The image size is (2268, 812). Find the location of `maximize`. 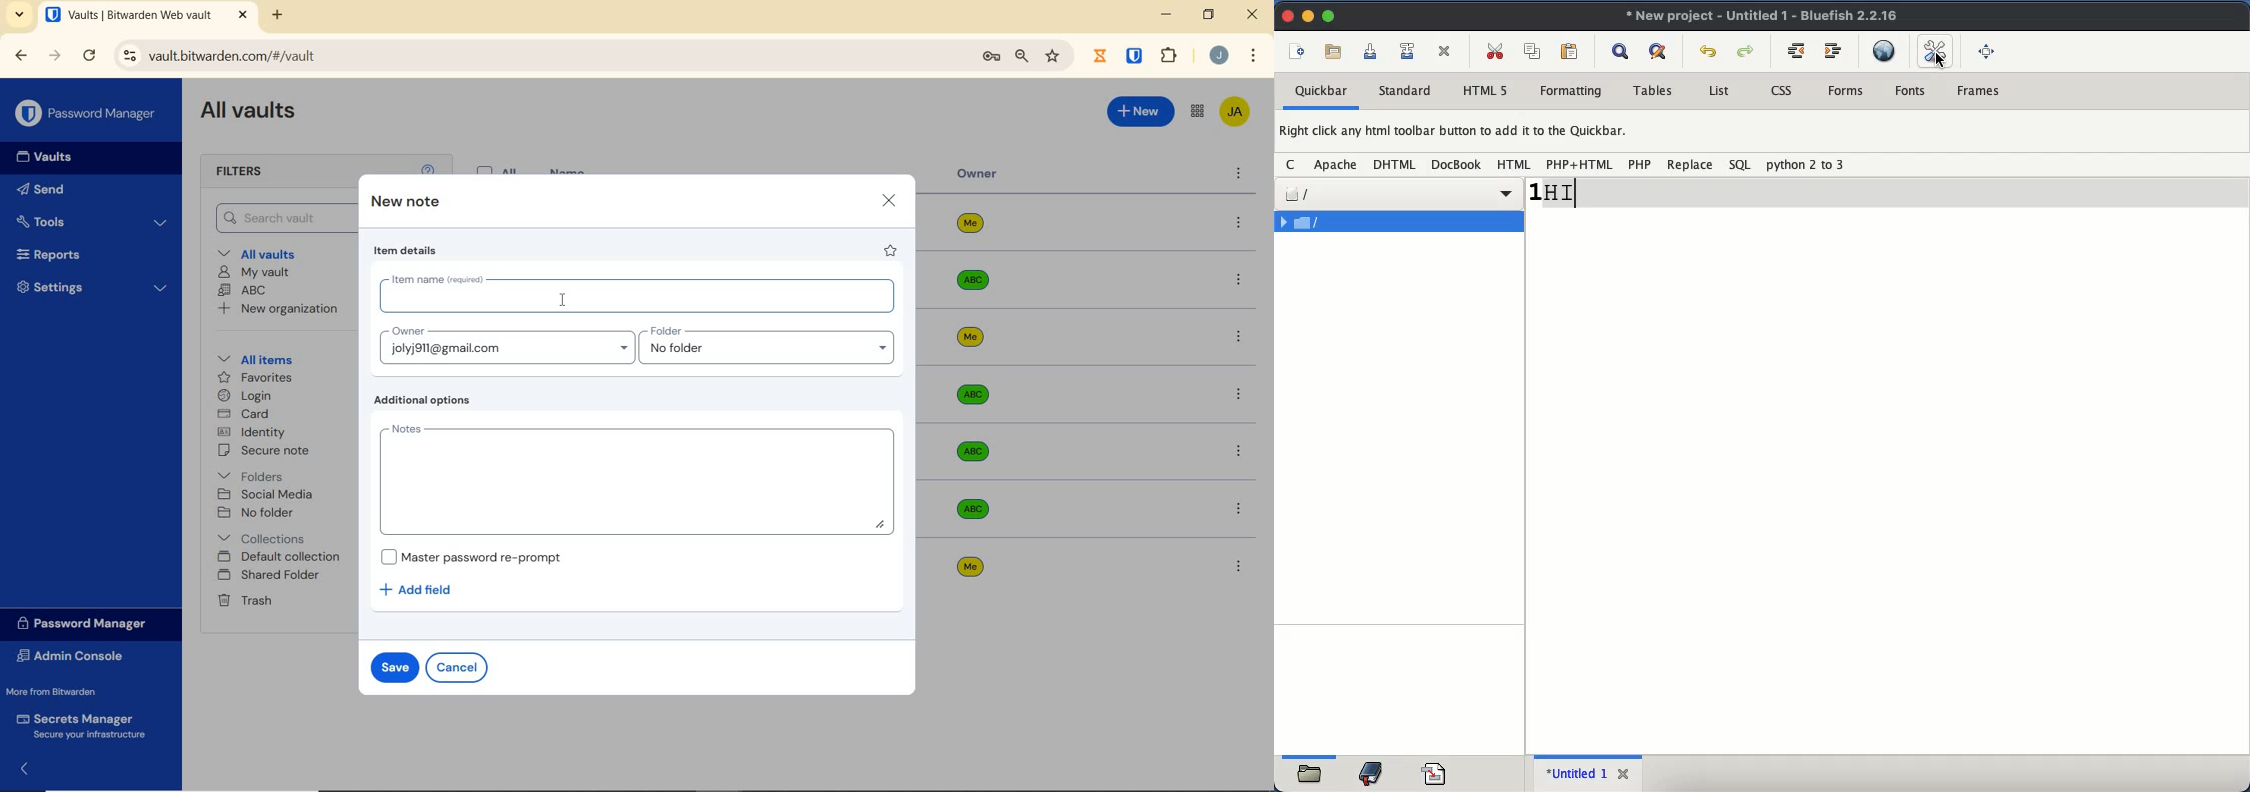

maximize is located at coordinates (1330, 15).